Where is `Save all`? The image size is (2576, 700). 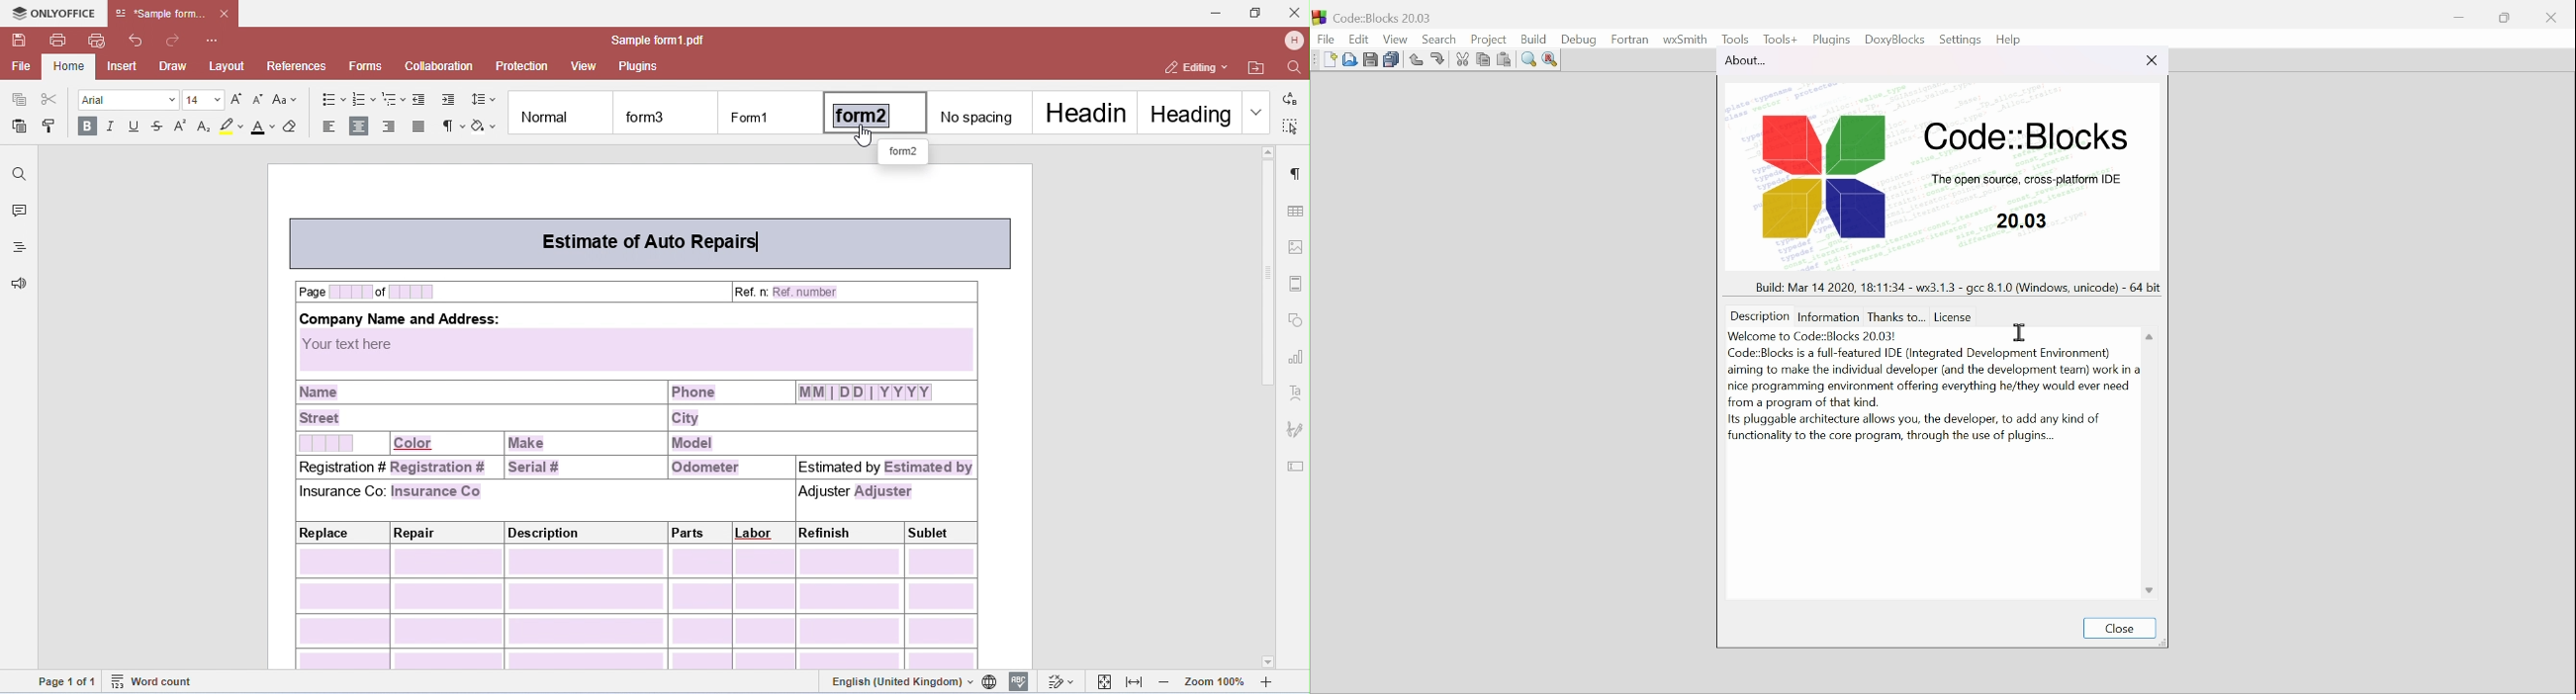
Save all is located at coordinates (1391, 59).